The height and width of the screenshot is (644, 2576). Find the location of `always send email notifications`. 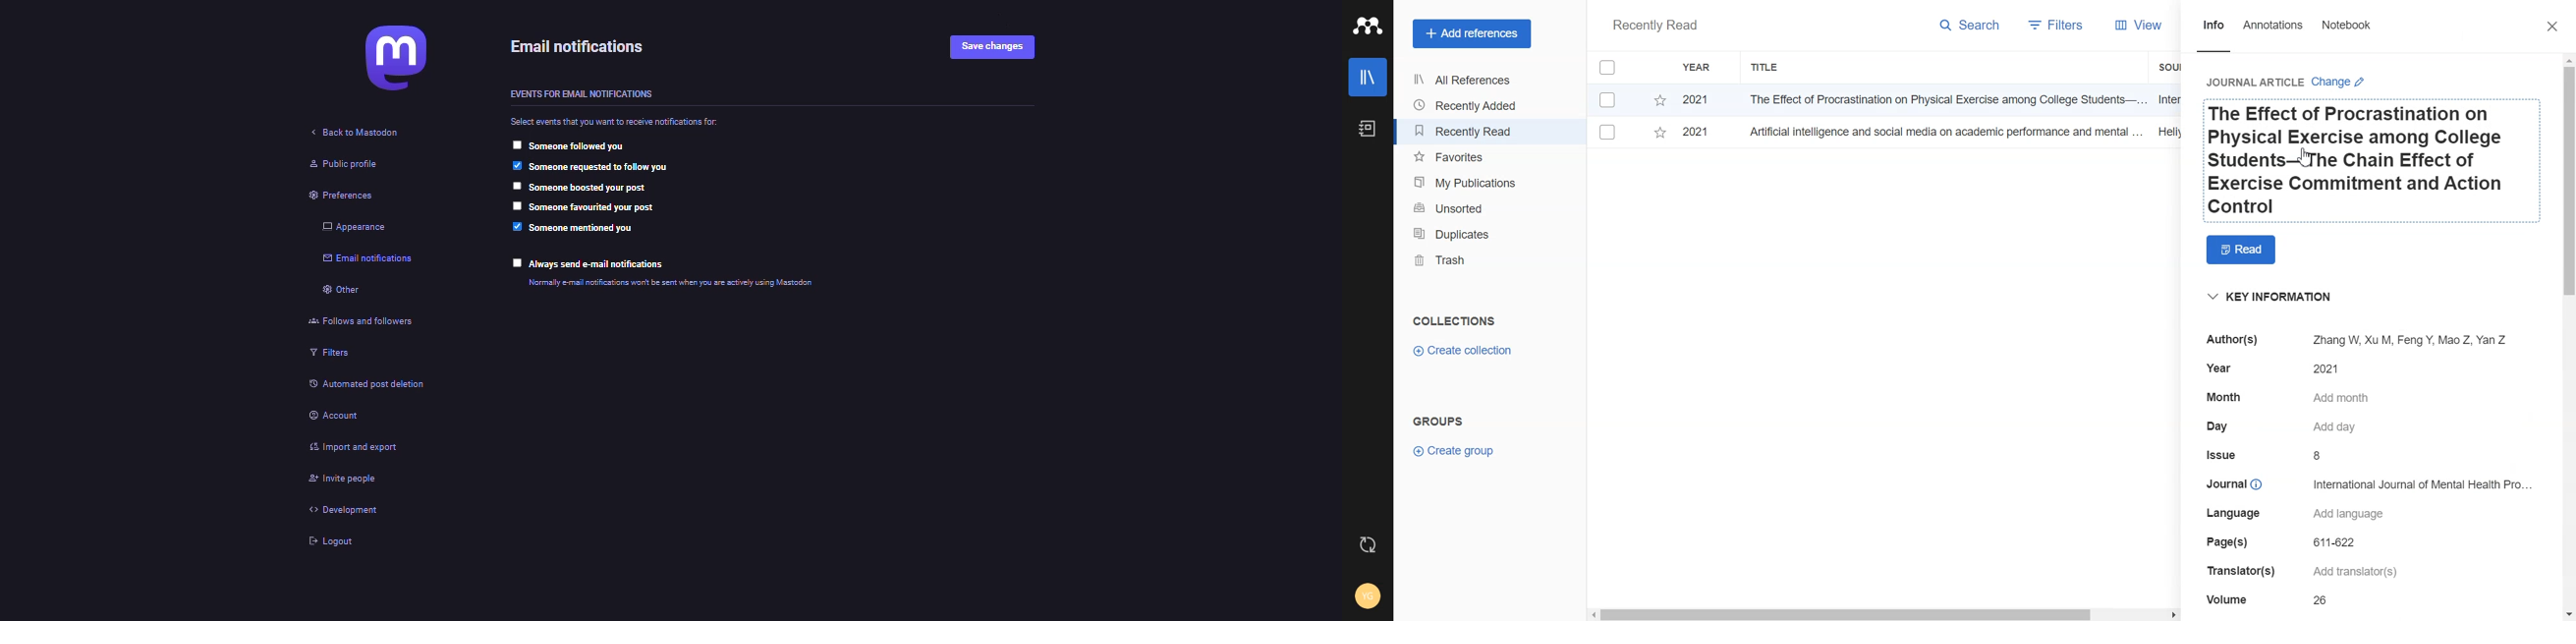

always send email notifications is located at coordinates (598, 264).